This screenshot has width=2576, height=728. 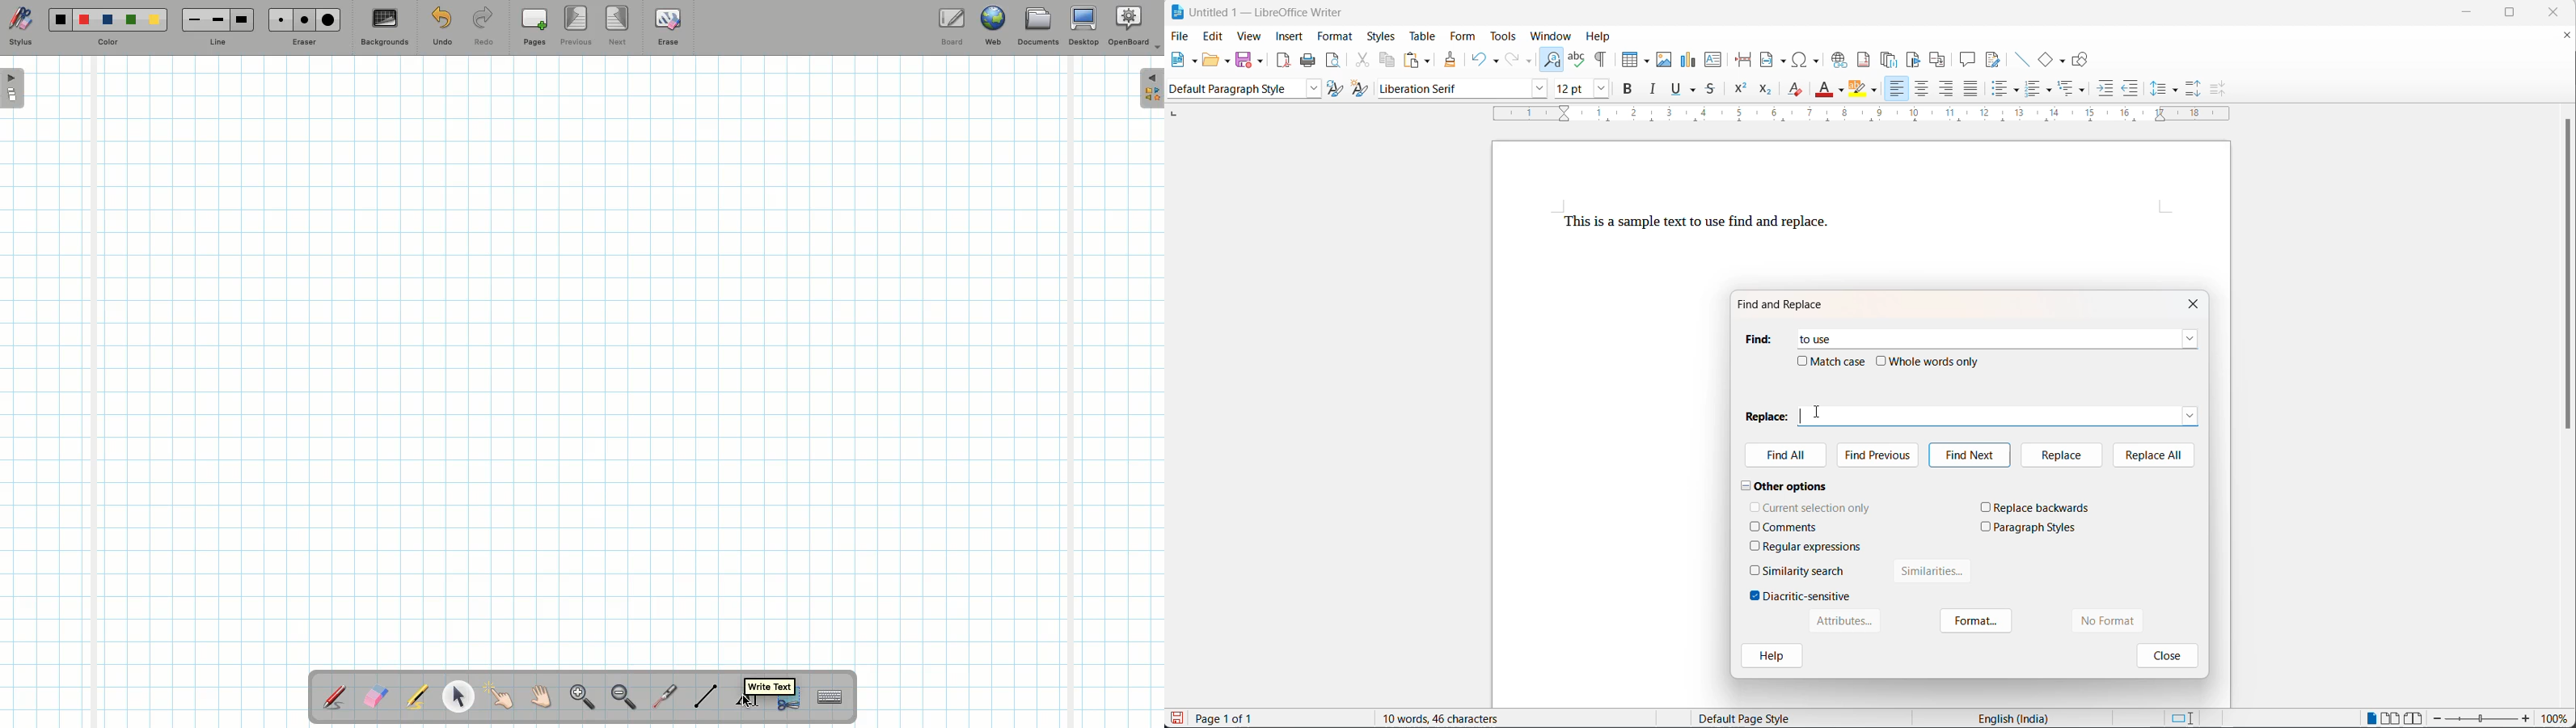 What do you see at coordinates (1598, 91) in the screenshot?
I see `font size options` at bounding box center [1598, 91].